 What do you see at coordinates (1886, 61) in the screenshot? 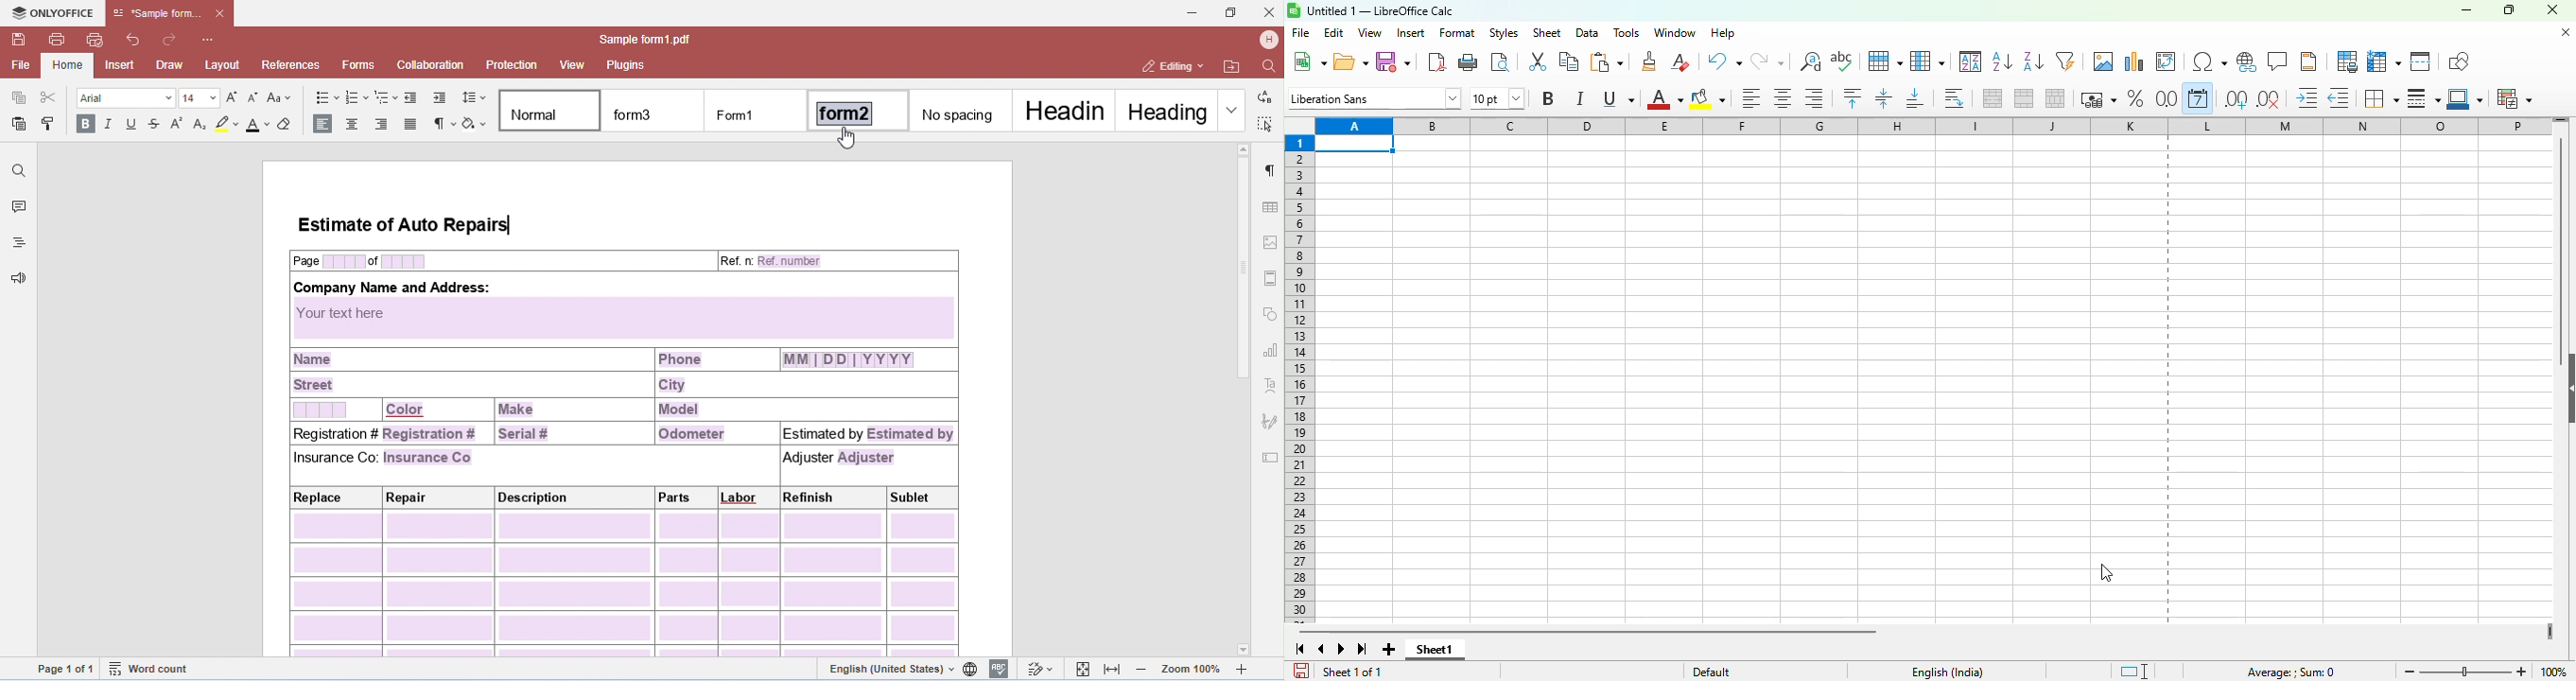
I see `row` at bounding box center [1886, 61].